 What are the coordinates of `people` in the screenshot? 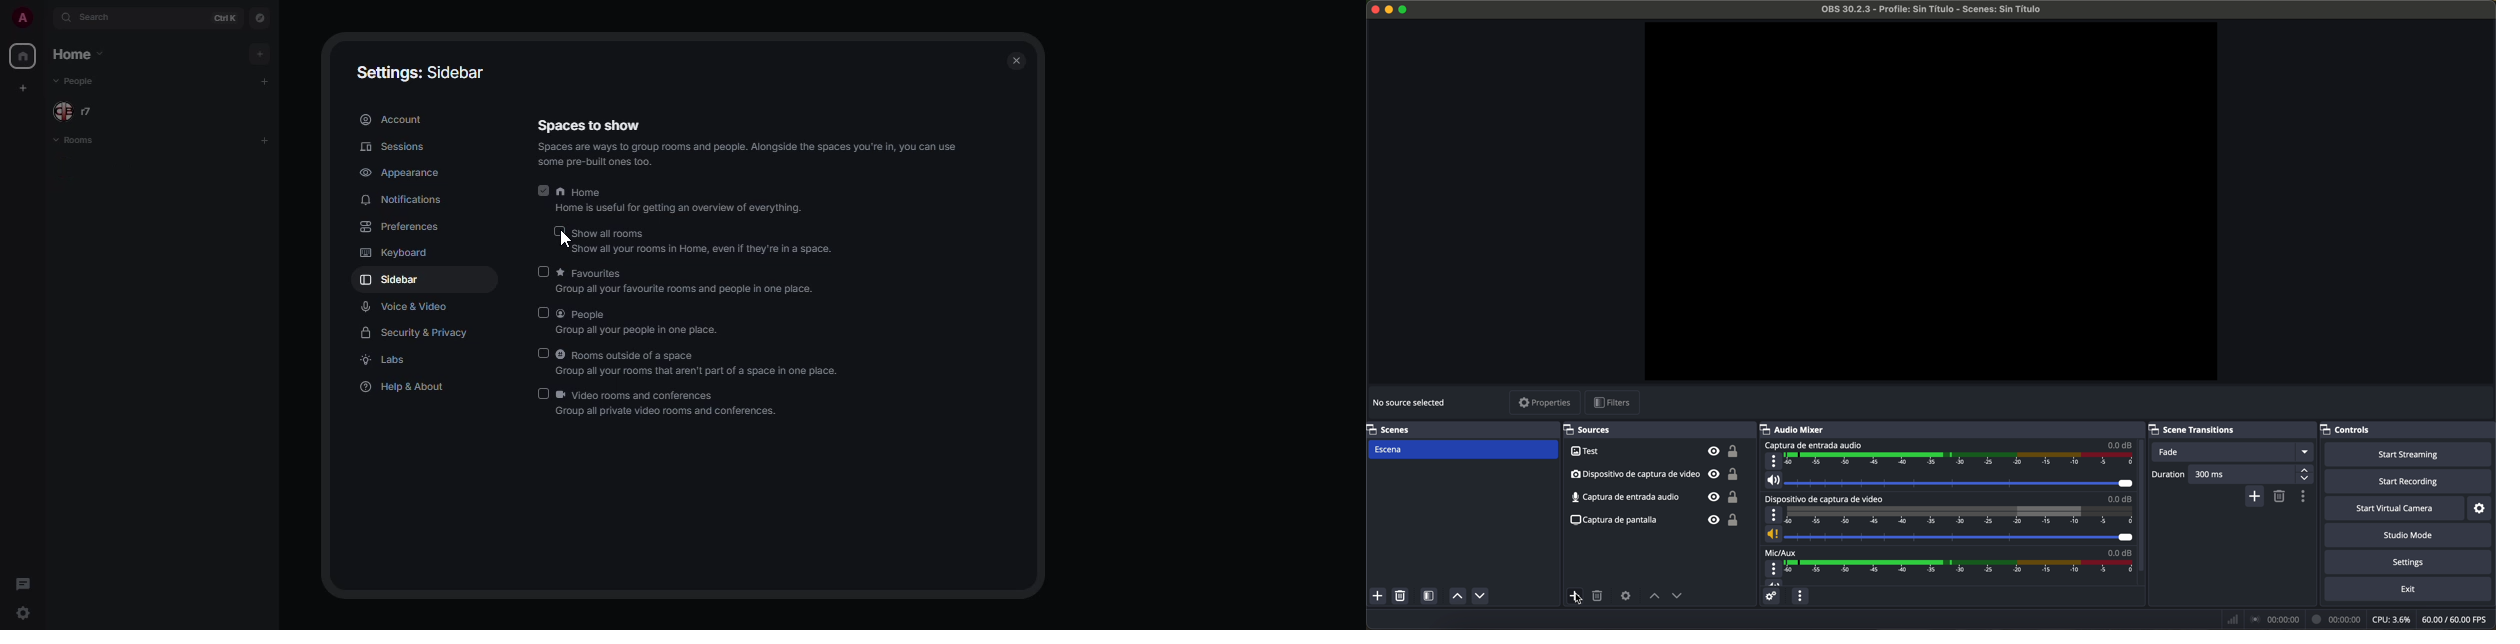 It's located at (641, 322).